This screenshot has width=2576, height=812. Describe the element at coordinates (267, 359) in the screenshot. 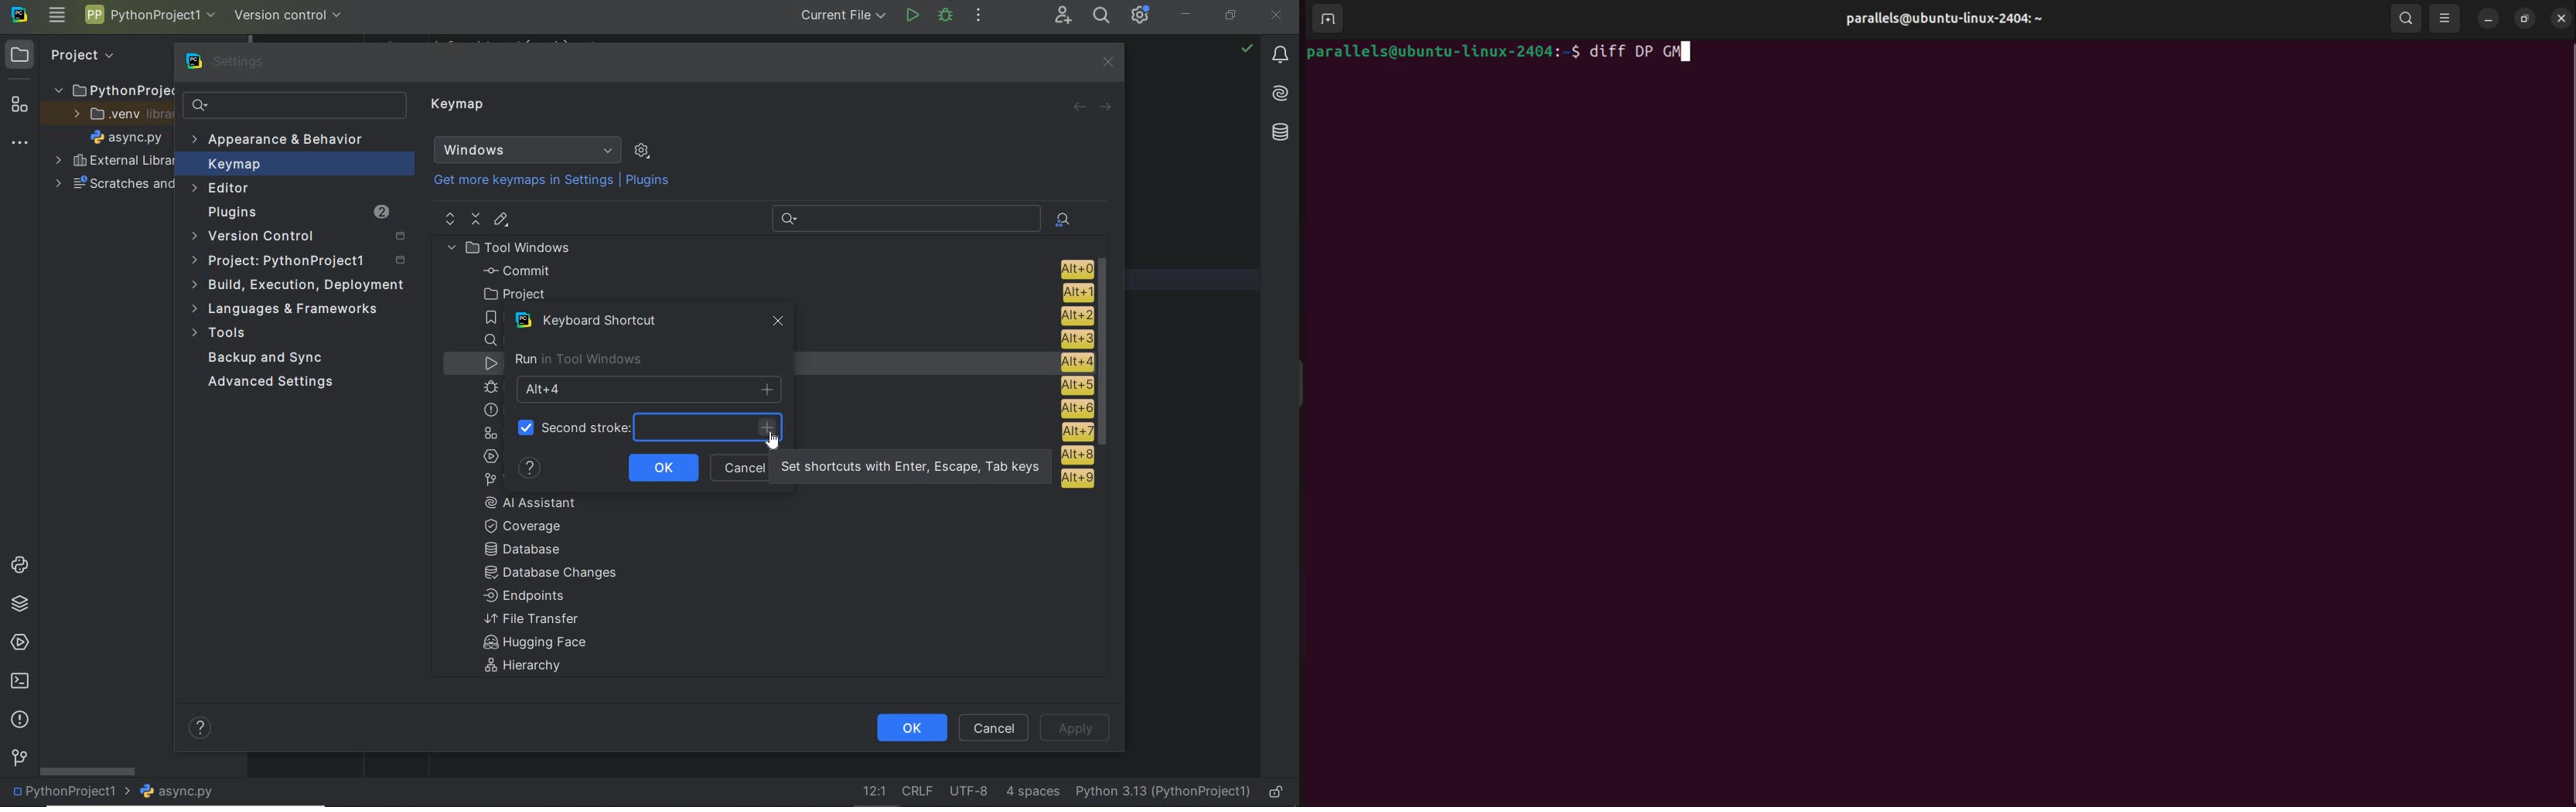

I see `Backup and Sync` at that location.